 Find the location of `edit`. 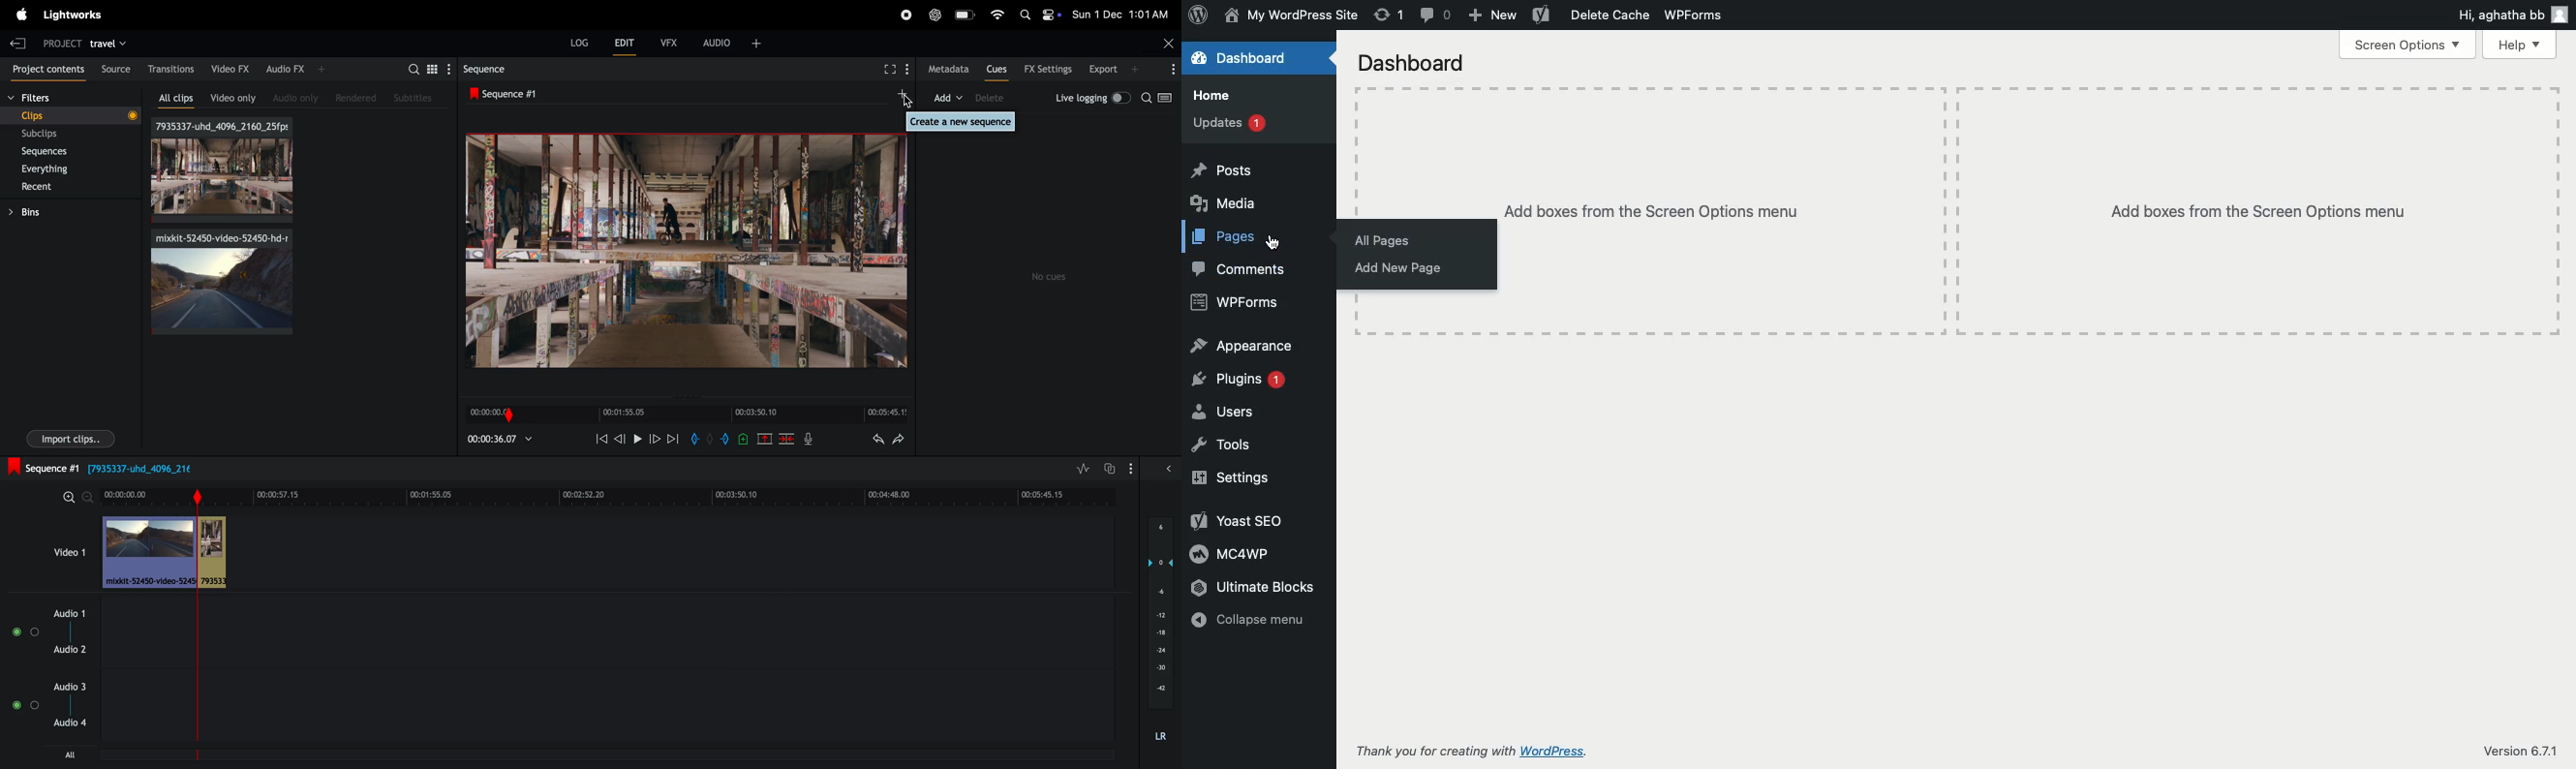

edit is located at coordinates (625, 42).